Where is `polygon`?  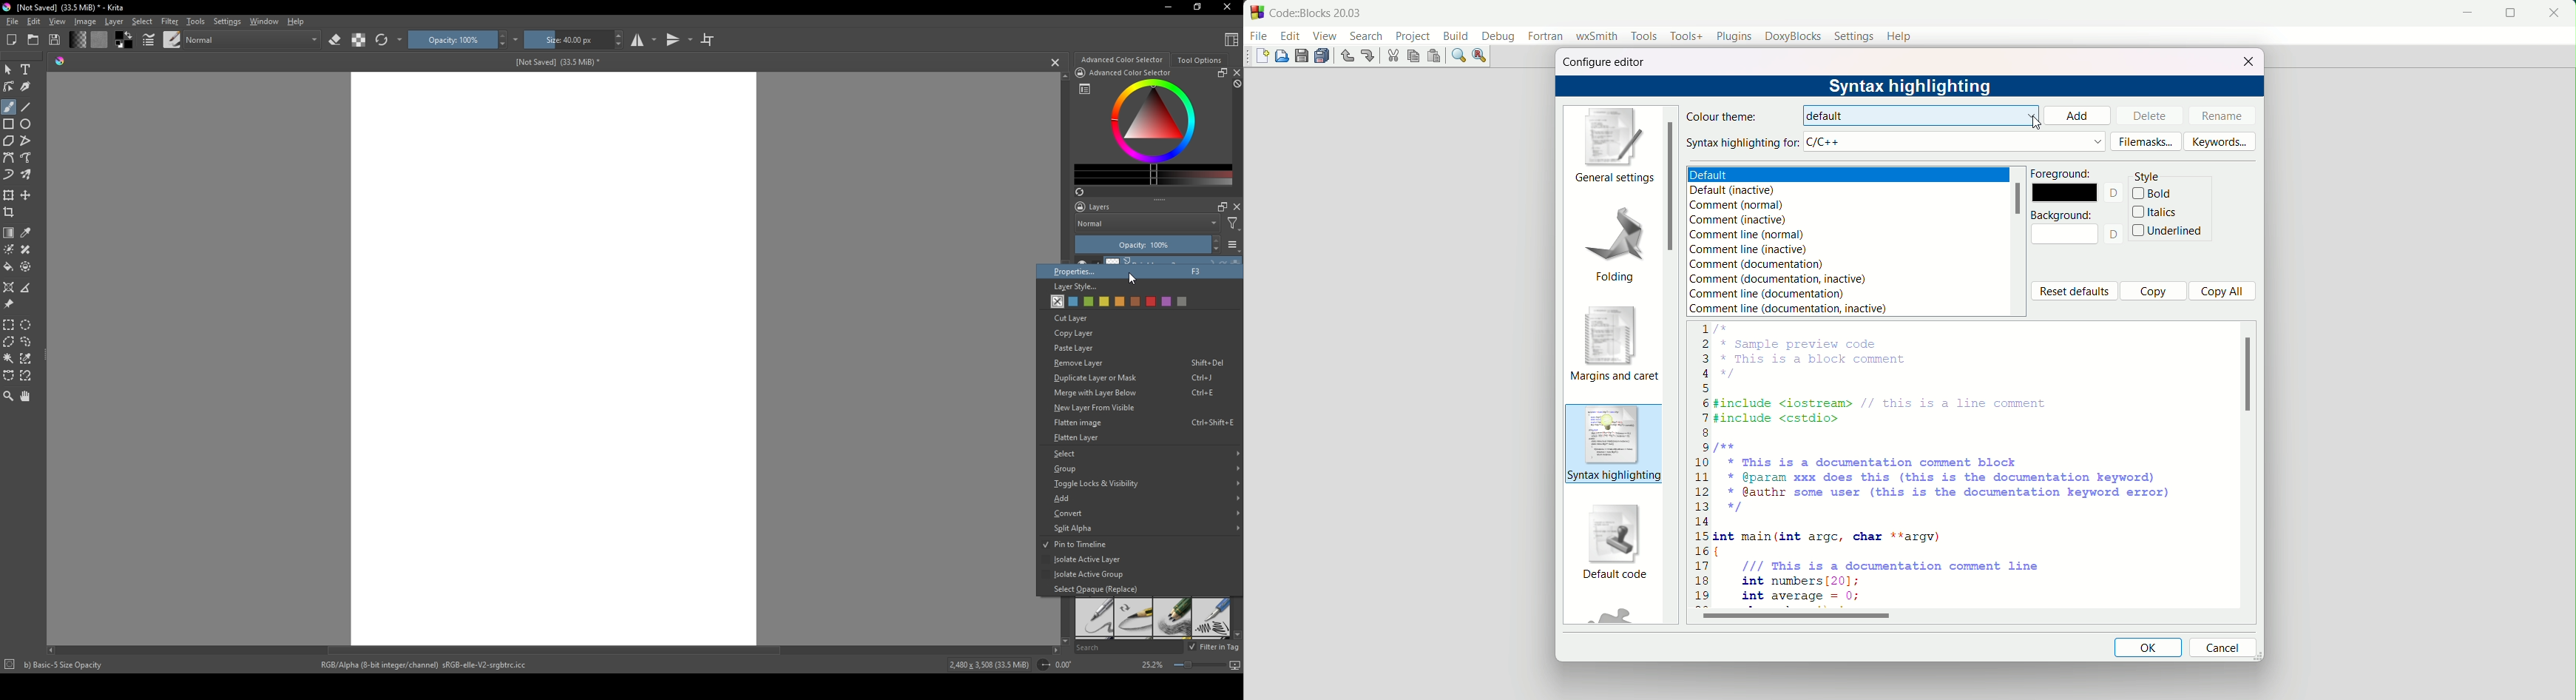
polygon is located at coordinates (8, 141).